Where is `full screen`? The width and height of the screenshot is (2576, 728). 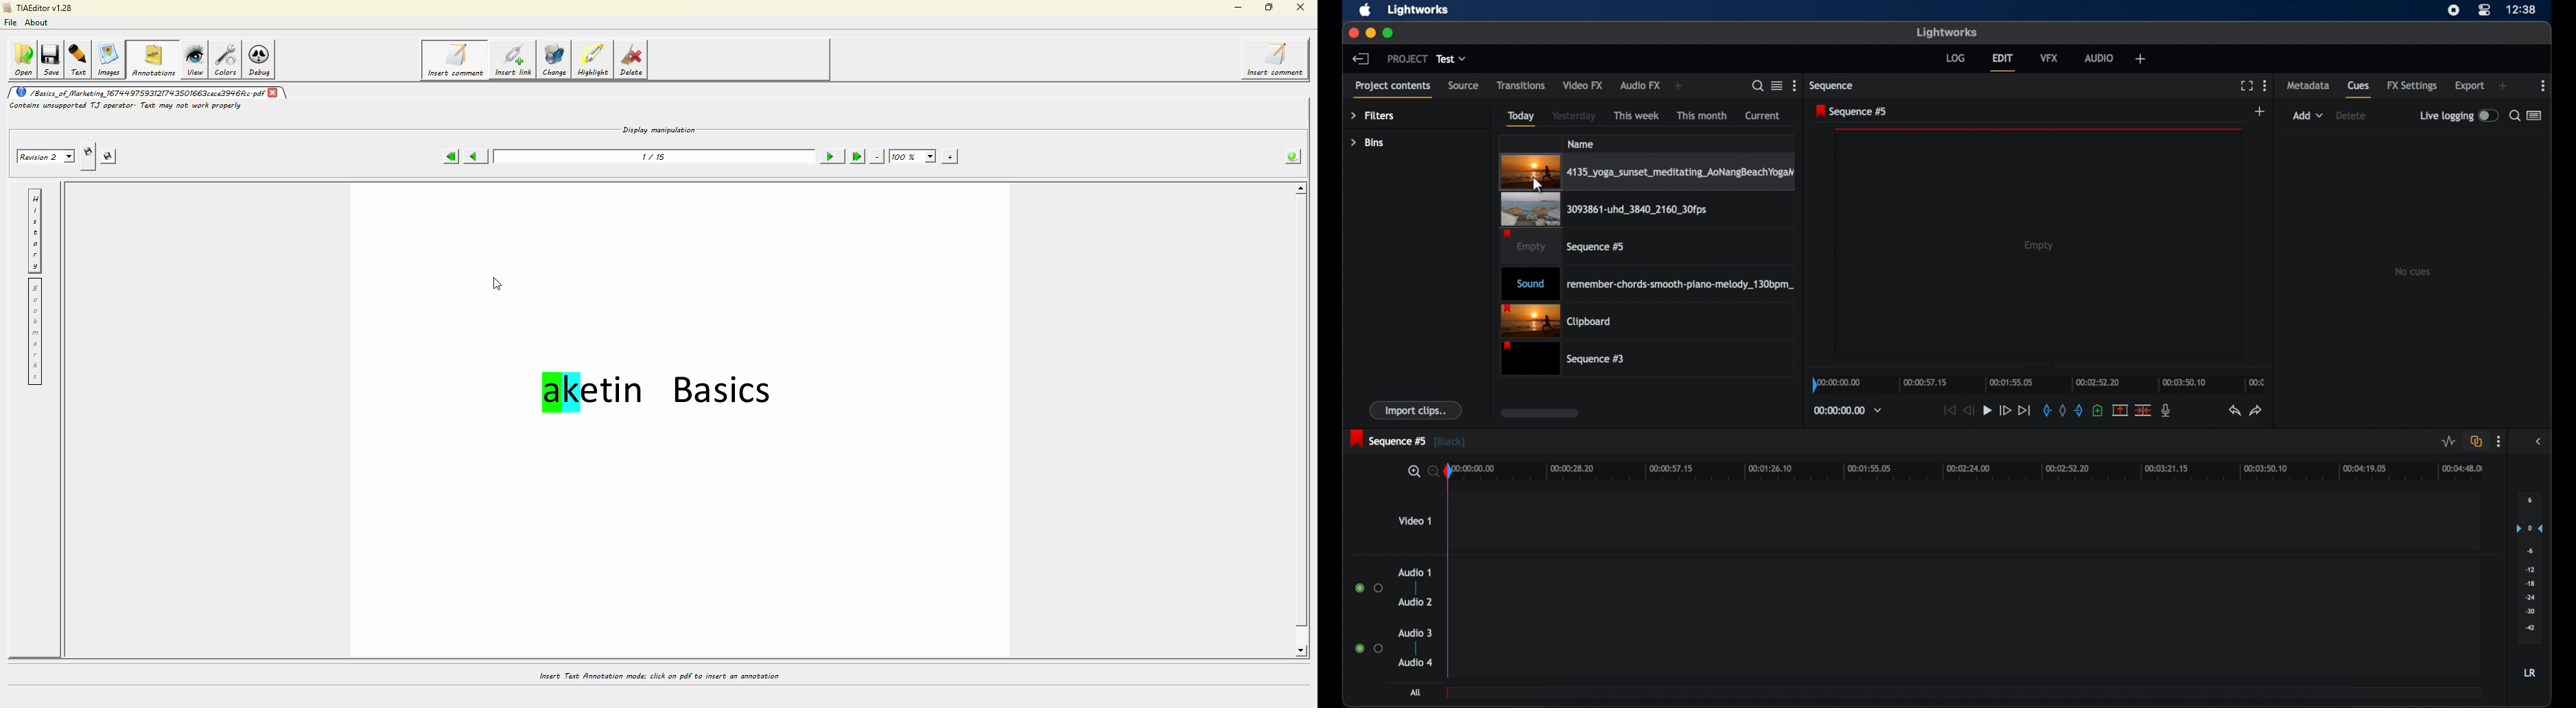
full screen is located at coordinates (2247, 85).